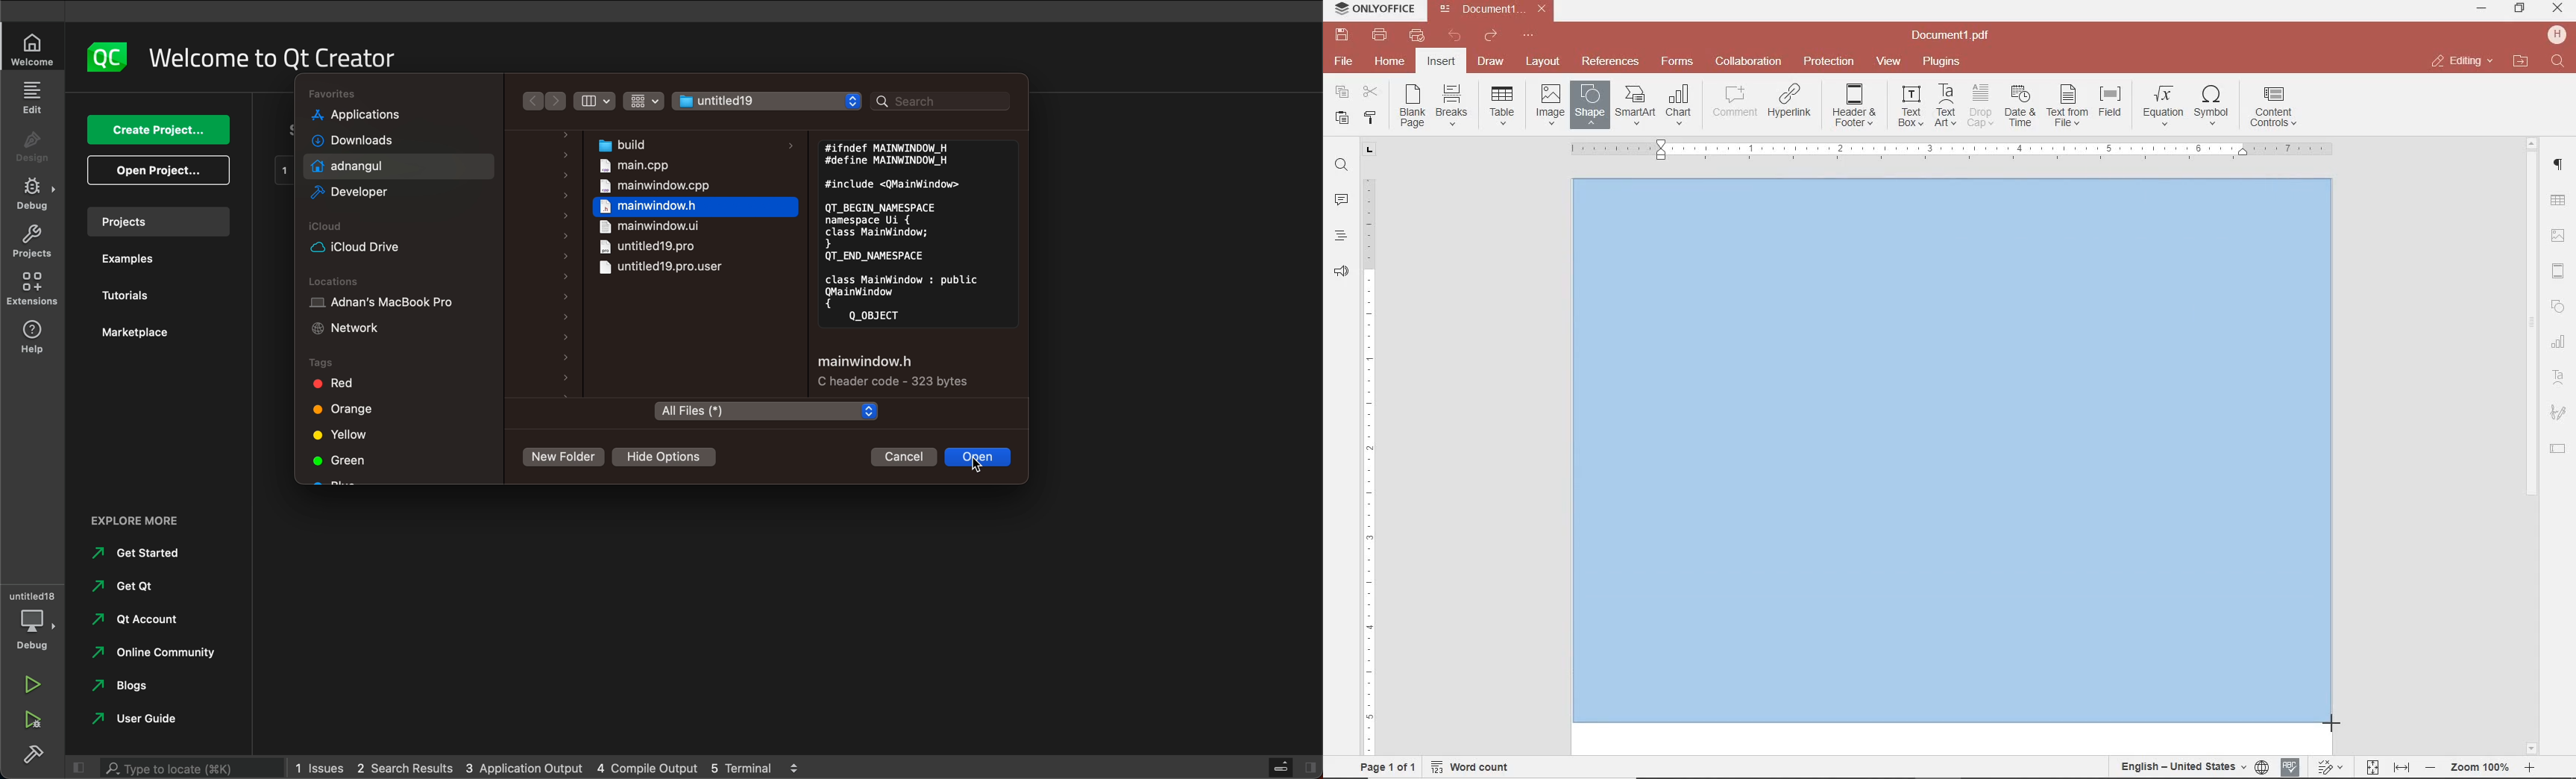  What do you see at coordinates (1736, 101) in the screenshot?
I see `COMMENT` at bounding box center [1736, 101].